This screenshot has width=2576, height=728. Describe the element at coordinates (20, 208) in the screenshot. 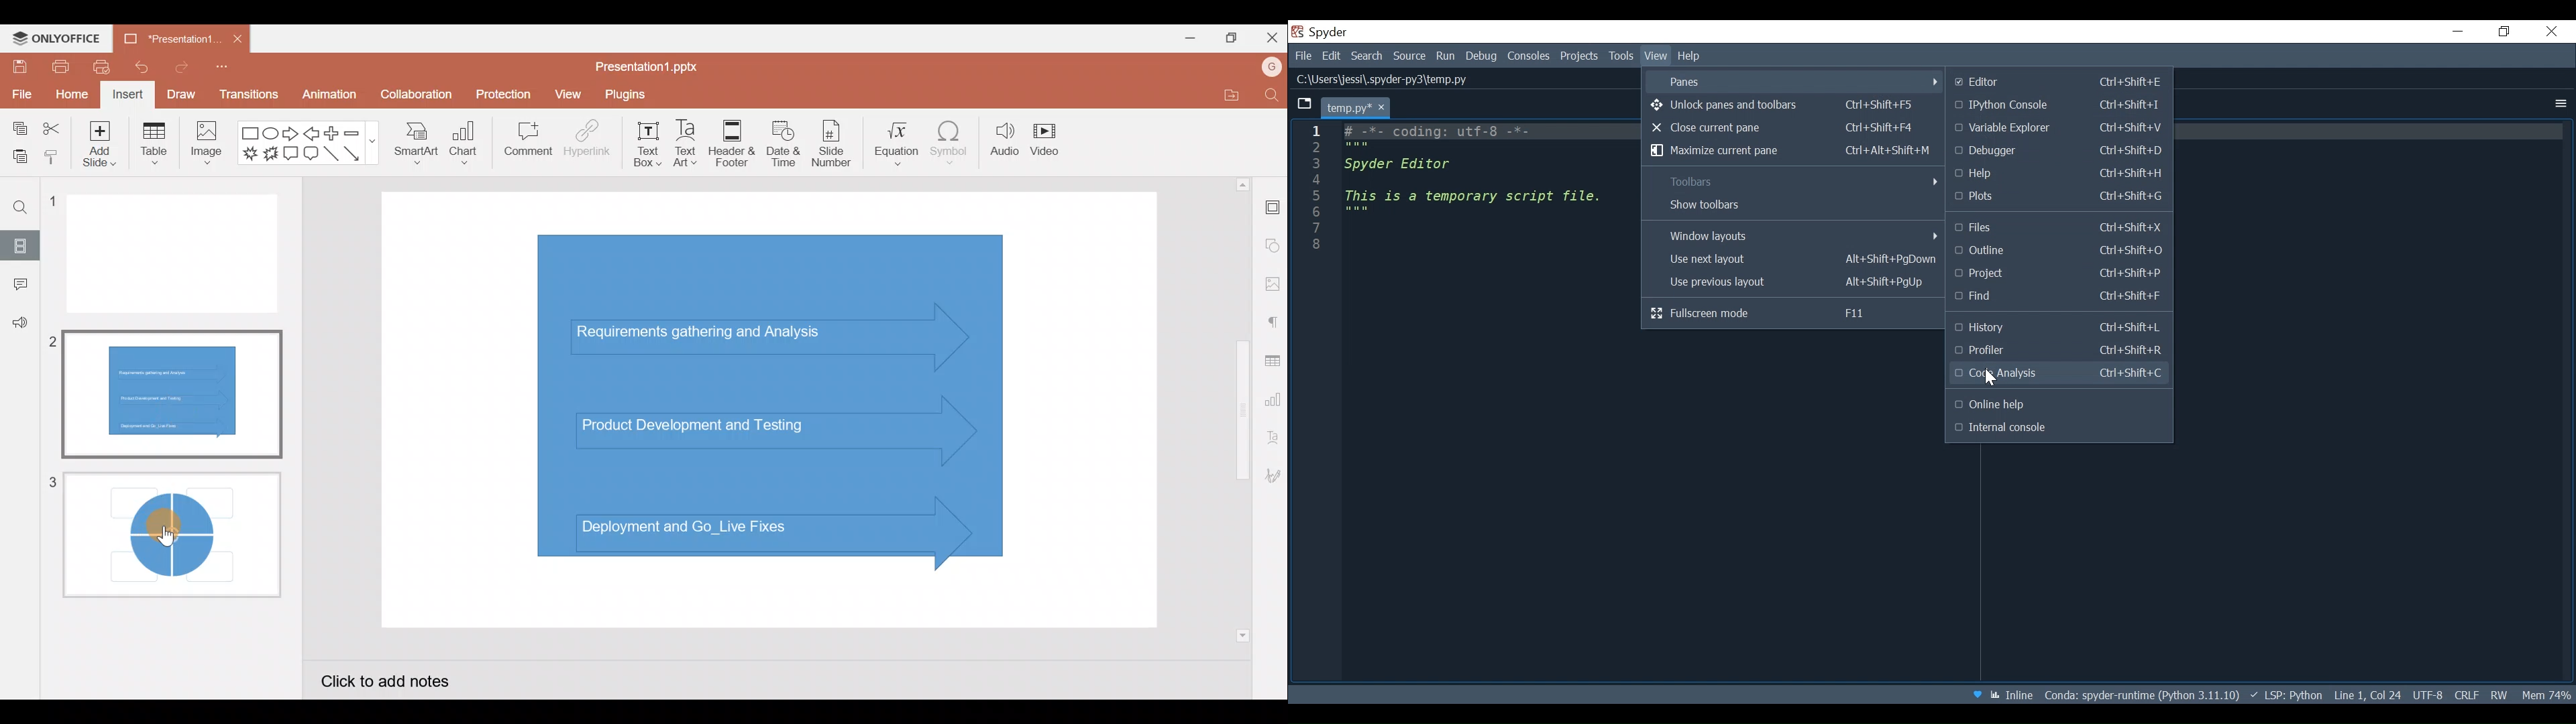

I see `Find` at that location.